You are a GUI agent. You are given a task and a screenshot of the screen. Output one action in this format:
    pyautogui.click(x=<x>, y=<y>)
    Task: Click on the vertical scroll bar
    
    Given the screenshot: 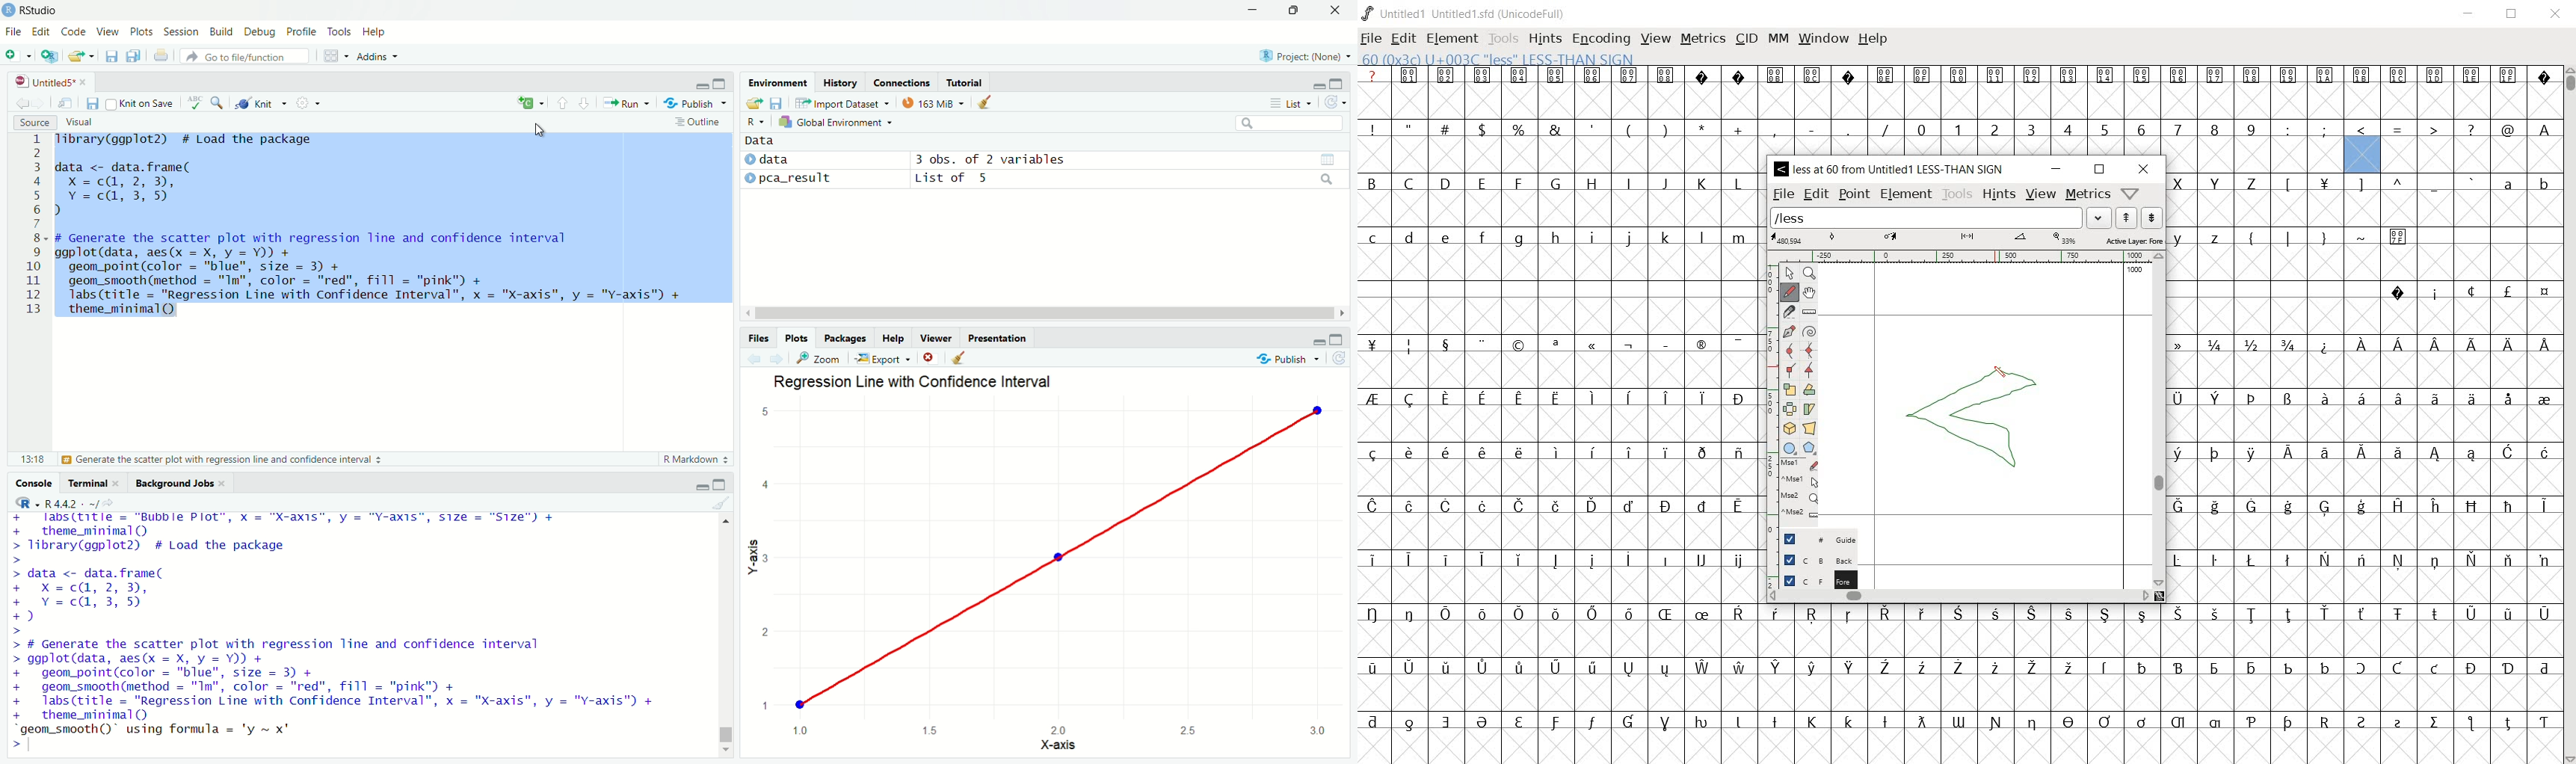 What is the action you would take?
    pyautogui.click(x=726, y=635)
    